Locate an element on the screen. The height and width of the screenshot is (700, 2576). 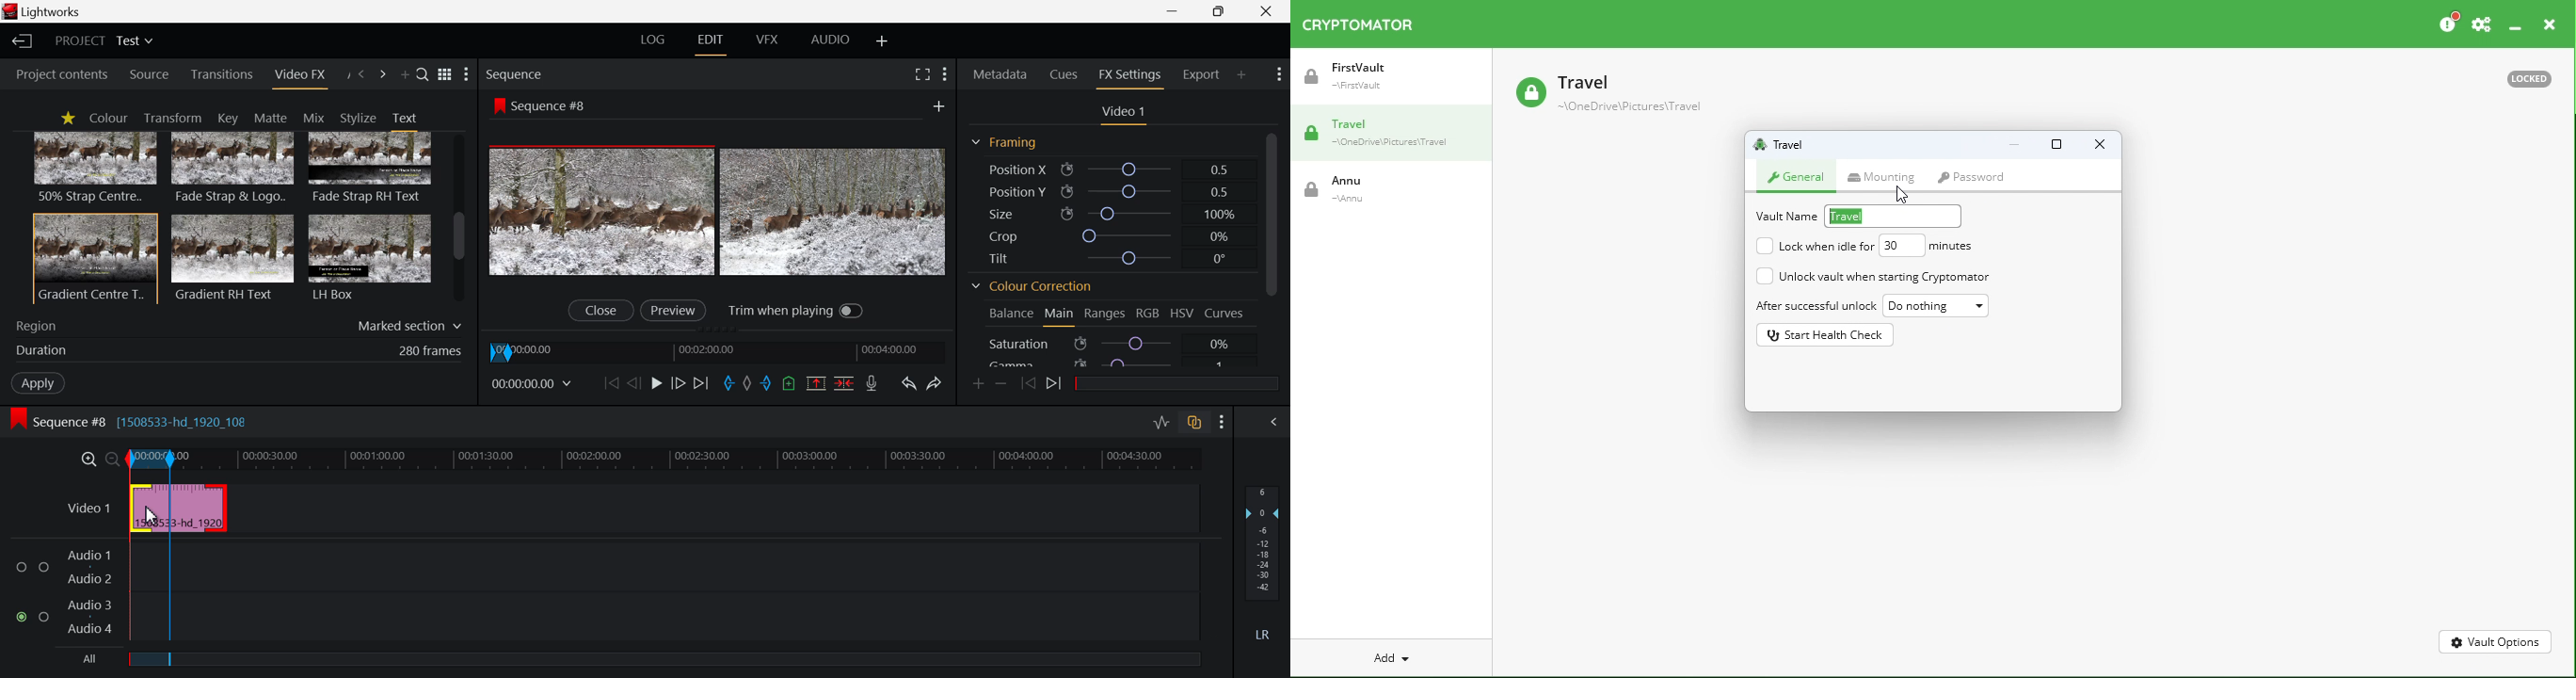
Trim when playing is located at coordinates (797, 310).